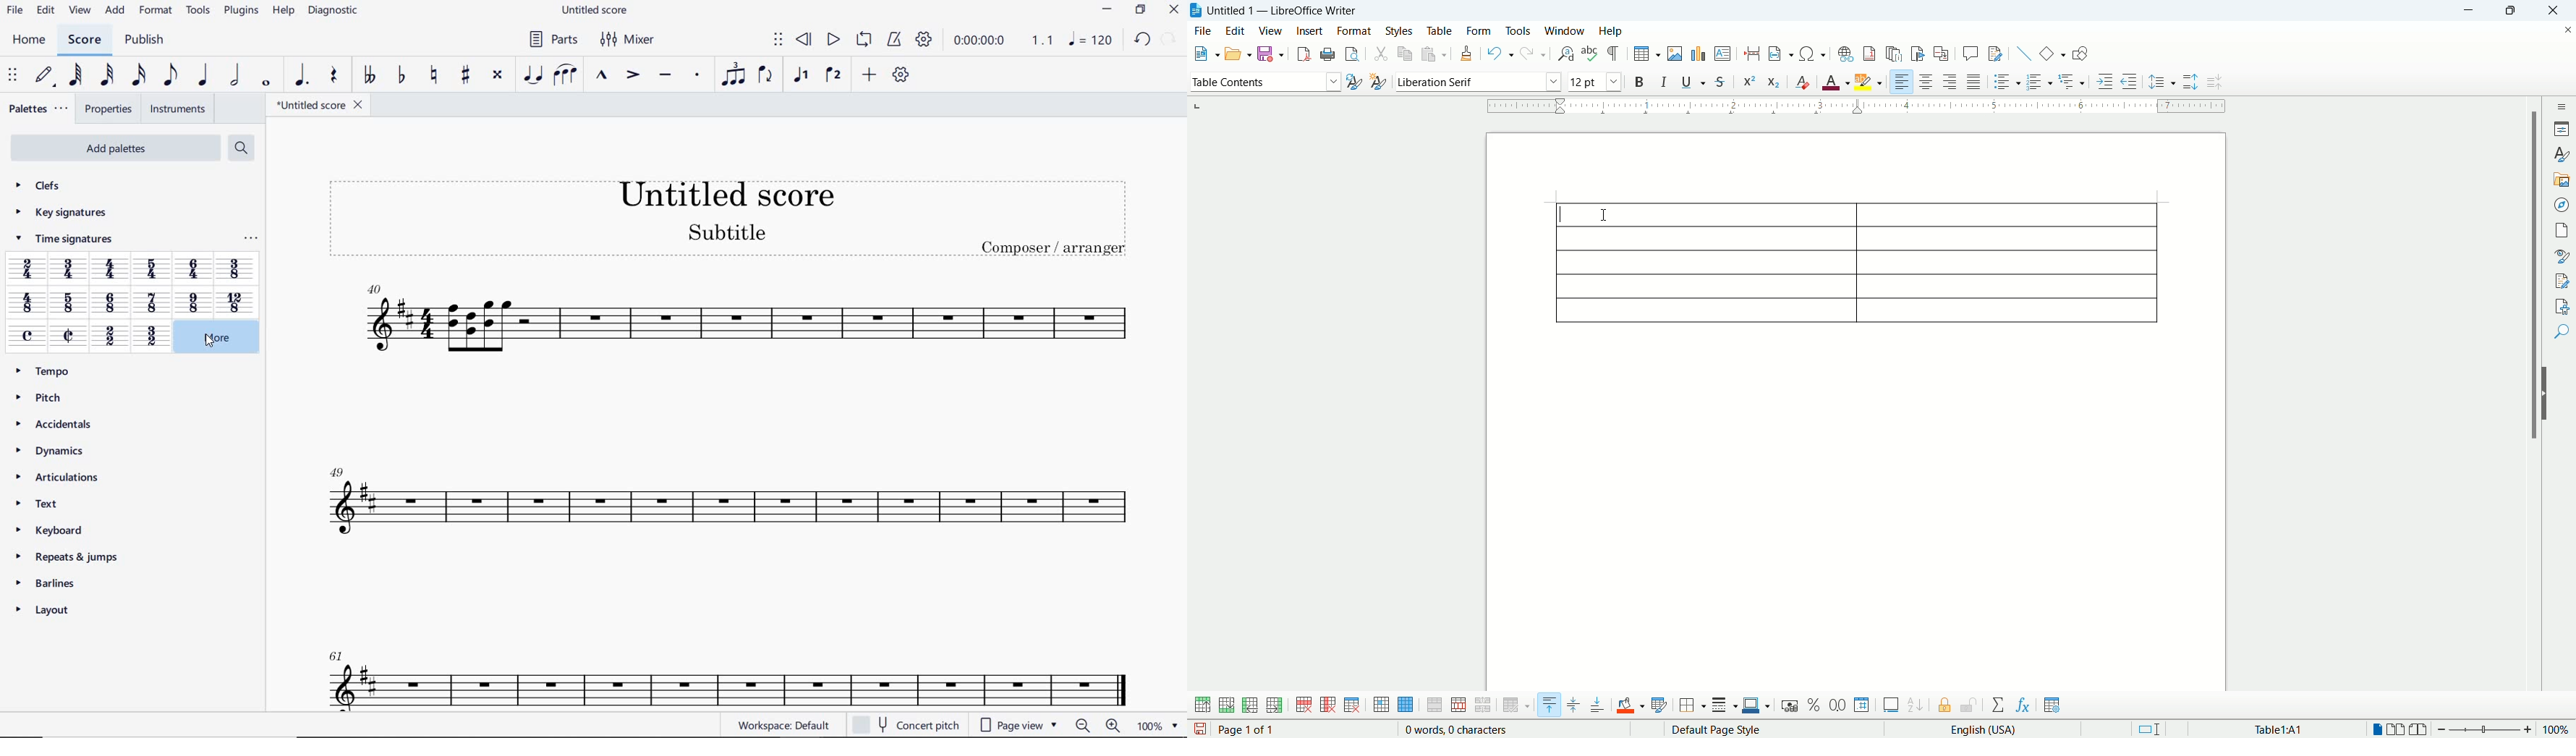  Describe the element at coordinates (369, 76) in the screenshot. I see `TOGGLE-DOUBLE FLAT` at that location.